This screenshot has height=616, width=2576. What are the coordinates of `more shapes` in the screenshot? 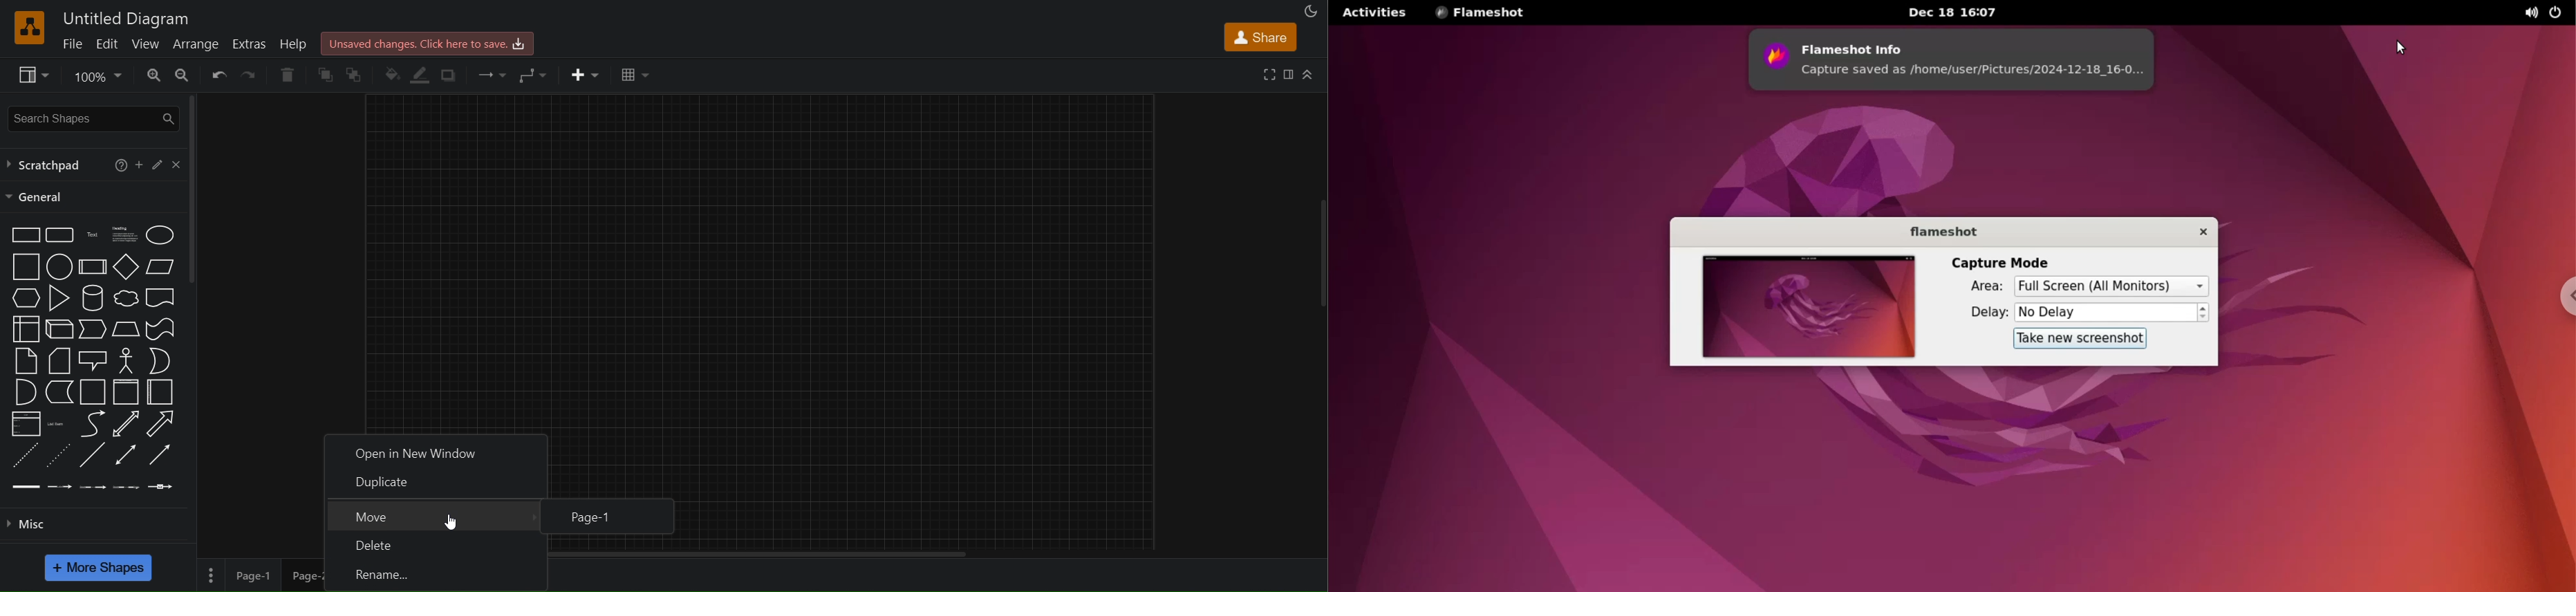 It's located at (100, 567).